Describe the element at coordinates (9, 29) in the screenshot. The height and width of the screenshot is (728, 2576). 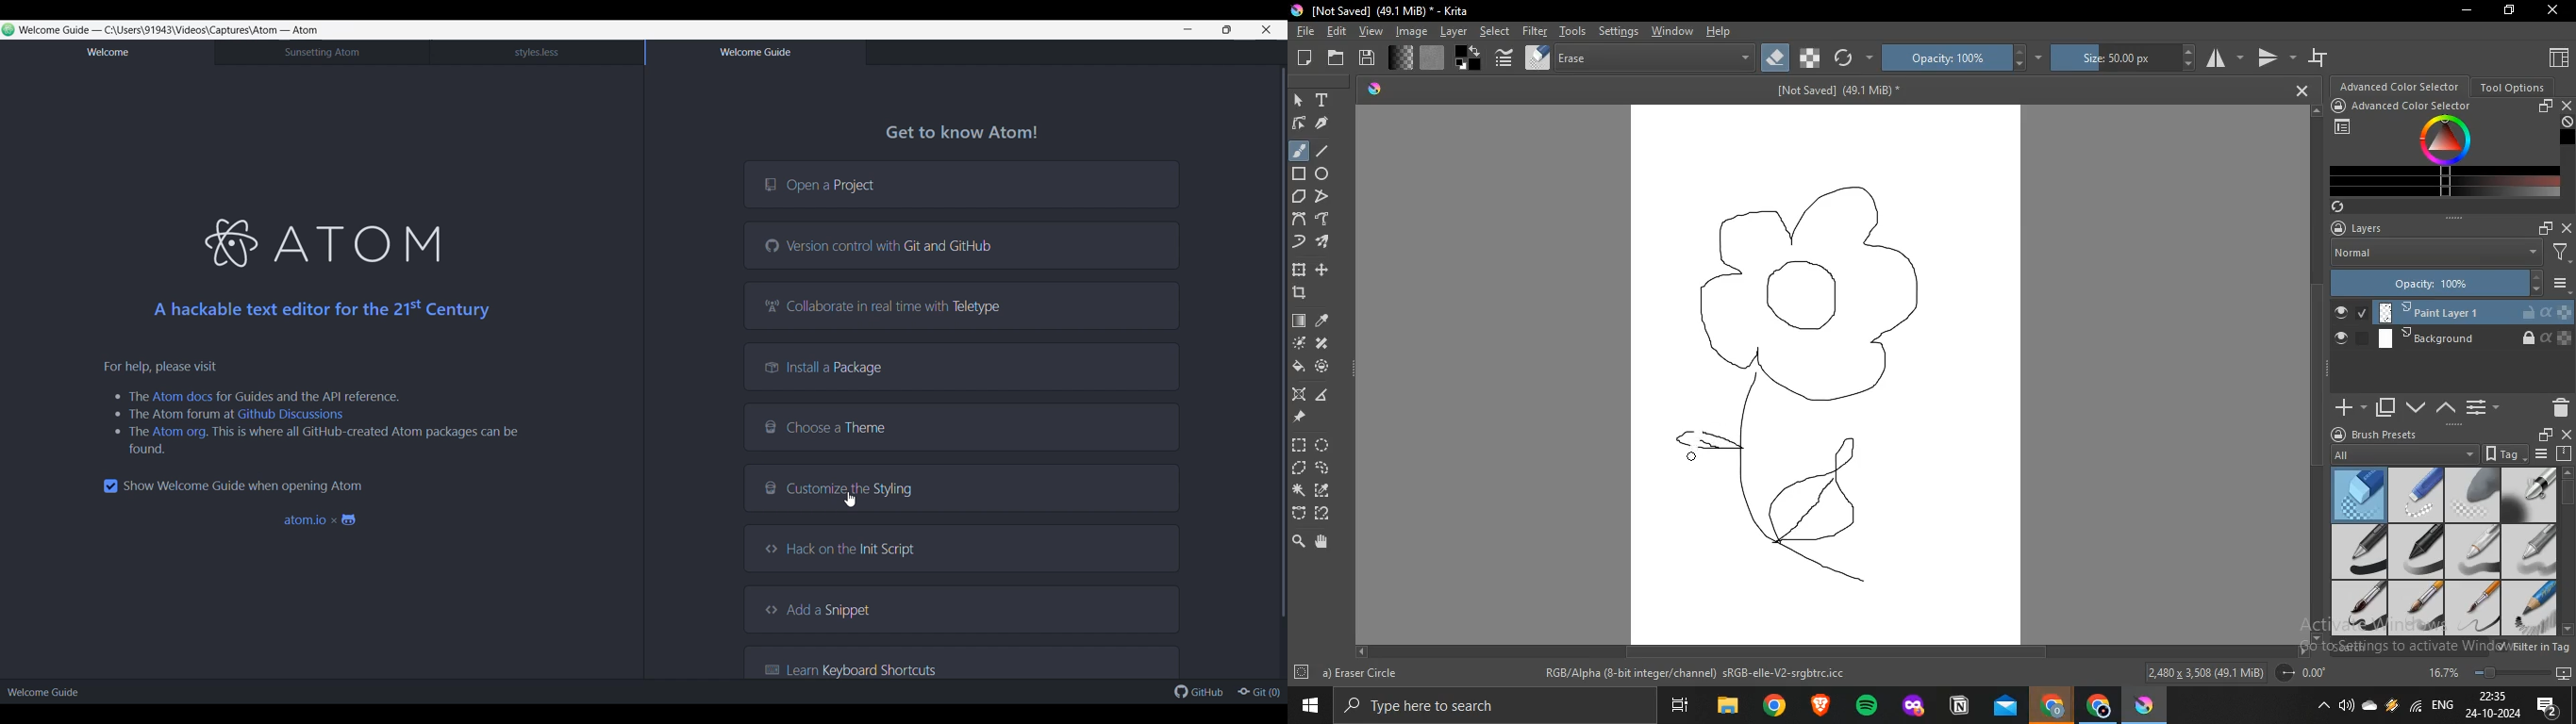
I see `Software logo` at that location.